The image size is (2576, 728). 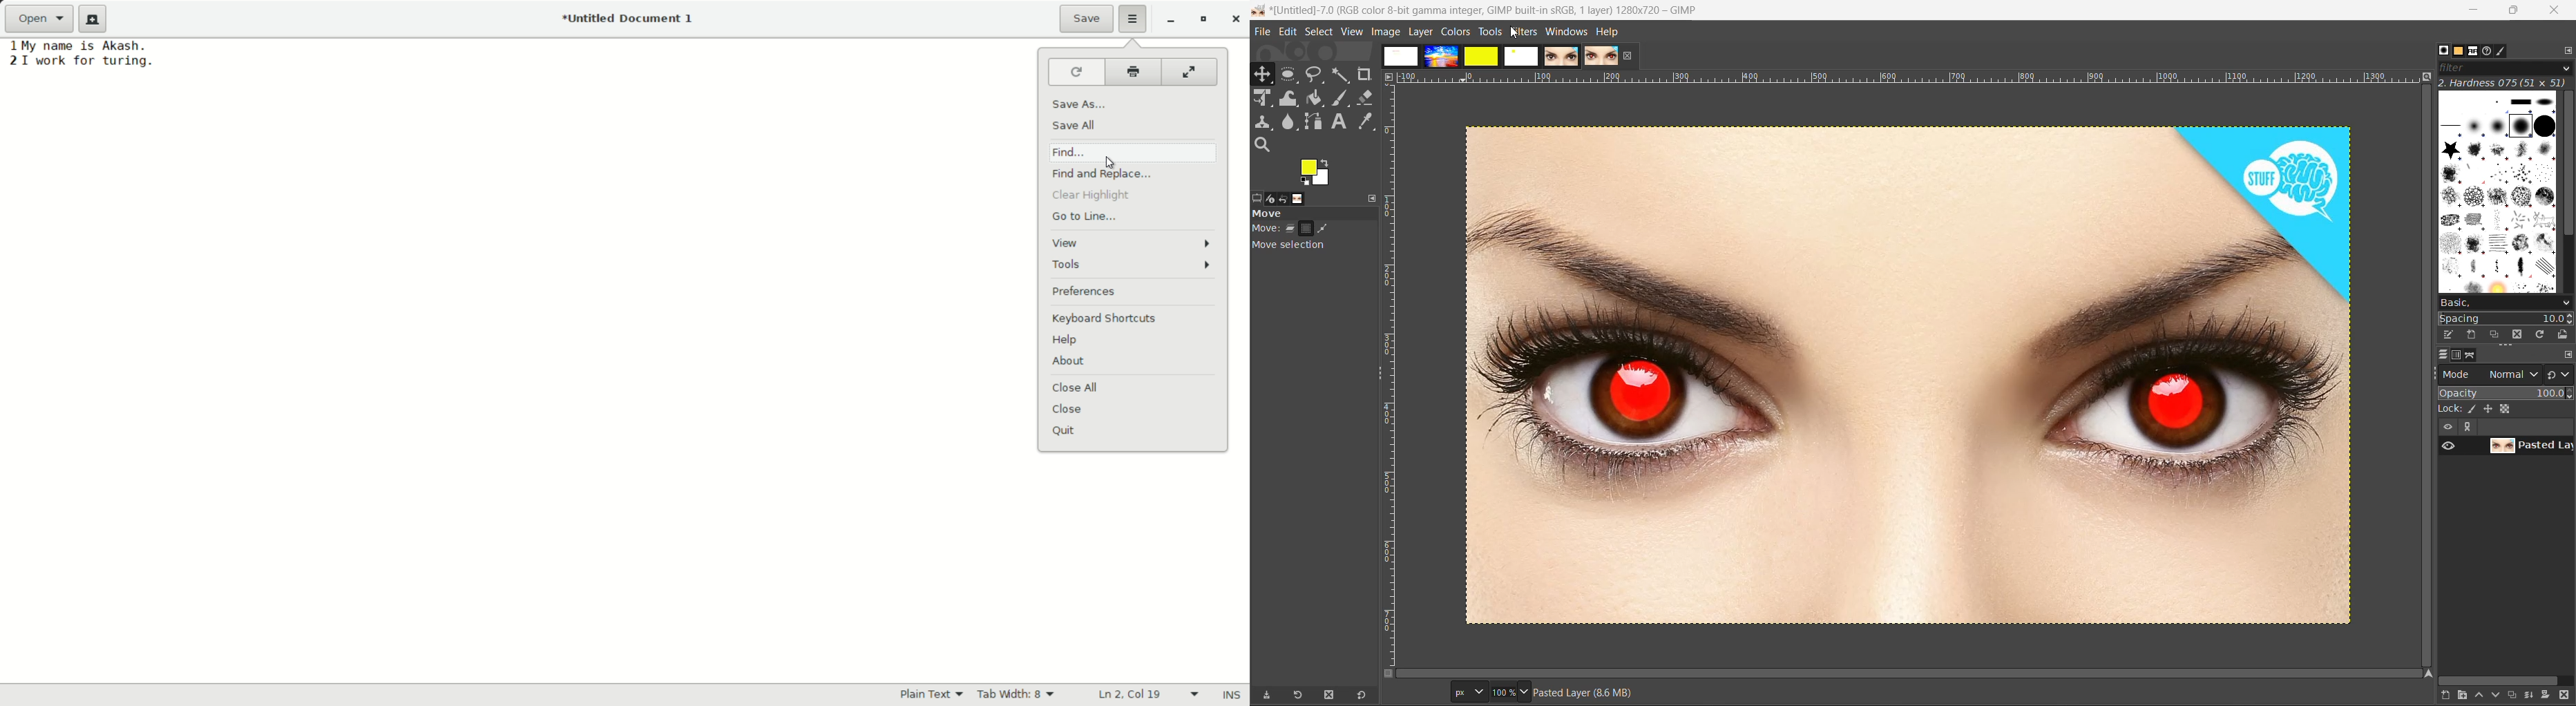 I want to click on plain text, so click(x=933, y=695).